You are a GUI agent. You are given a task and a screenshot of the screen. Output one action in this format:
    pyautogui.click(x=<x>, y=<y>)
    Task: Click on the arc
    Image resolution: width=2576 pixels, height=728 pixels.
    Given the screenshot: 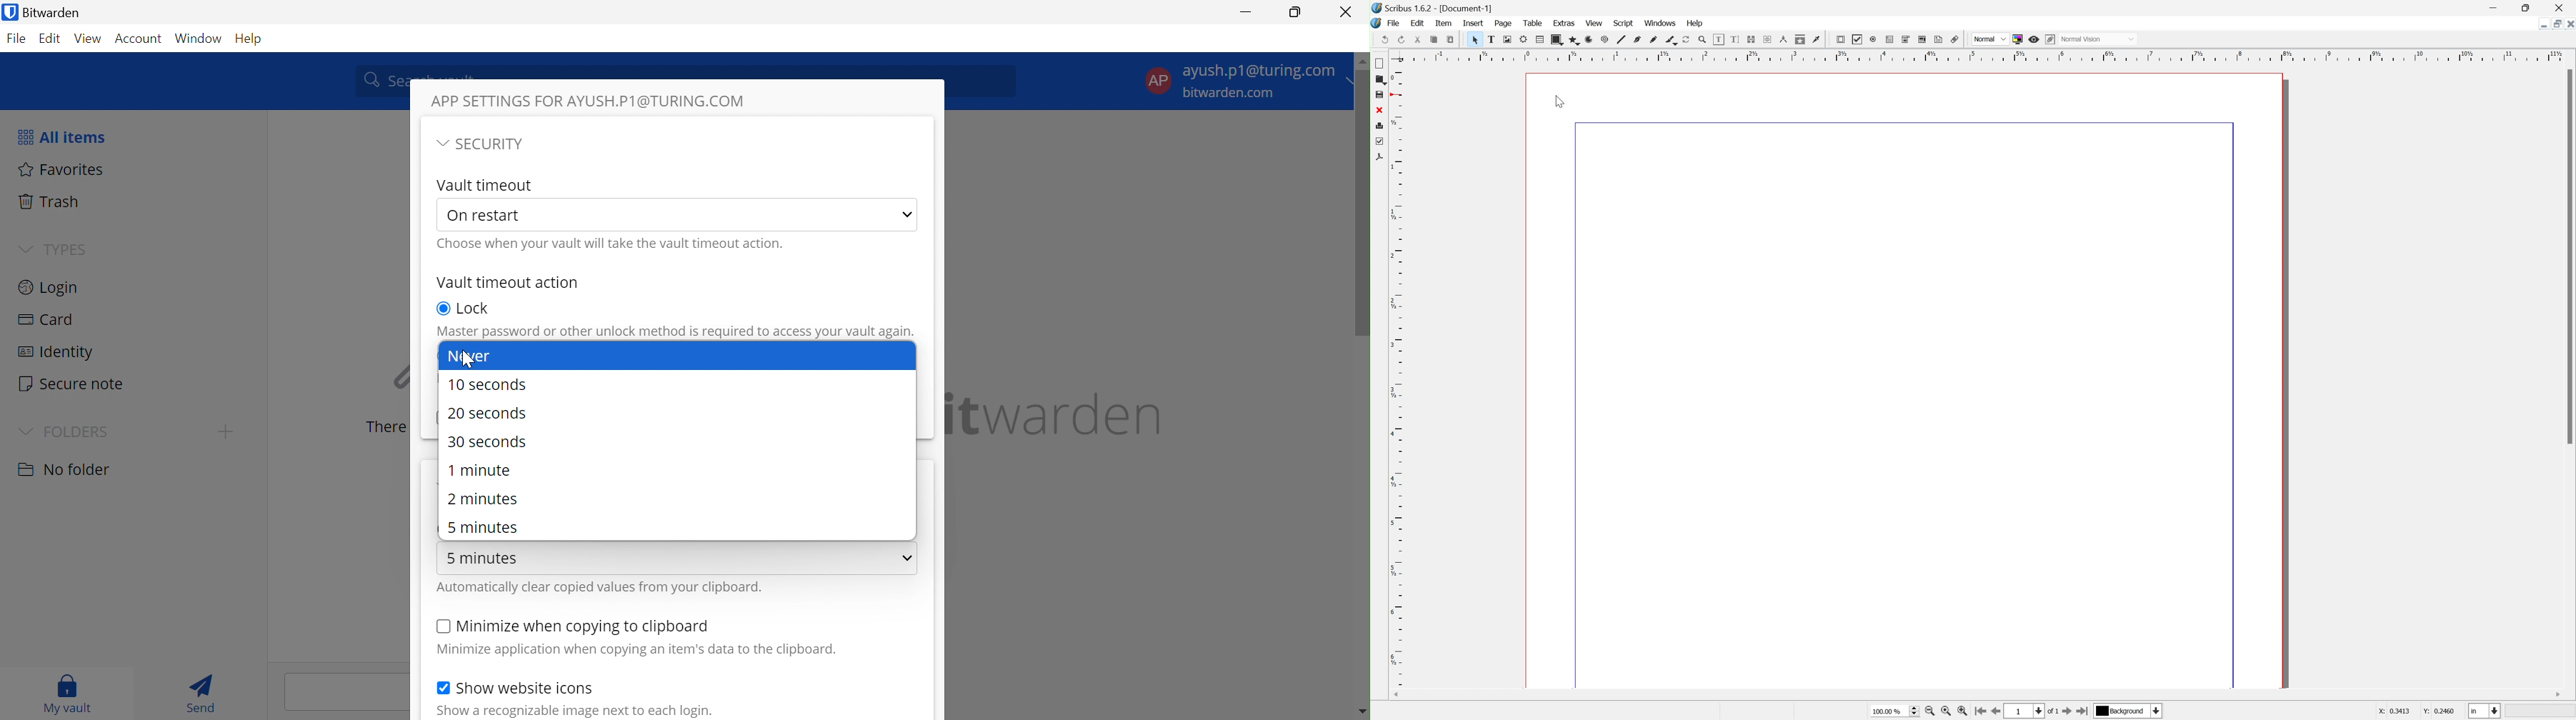 What is the action you would take?
    pyautogui.click(x=1702, y=39)
    